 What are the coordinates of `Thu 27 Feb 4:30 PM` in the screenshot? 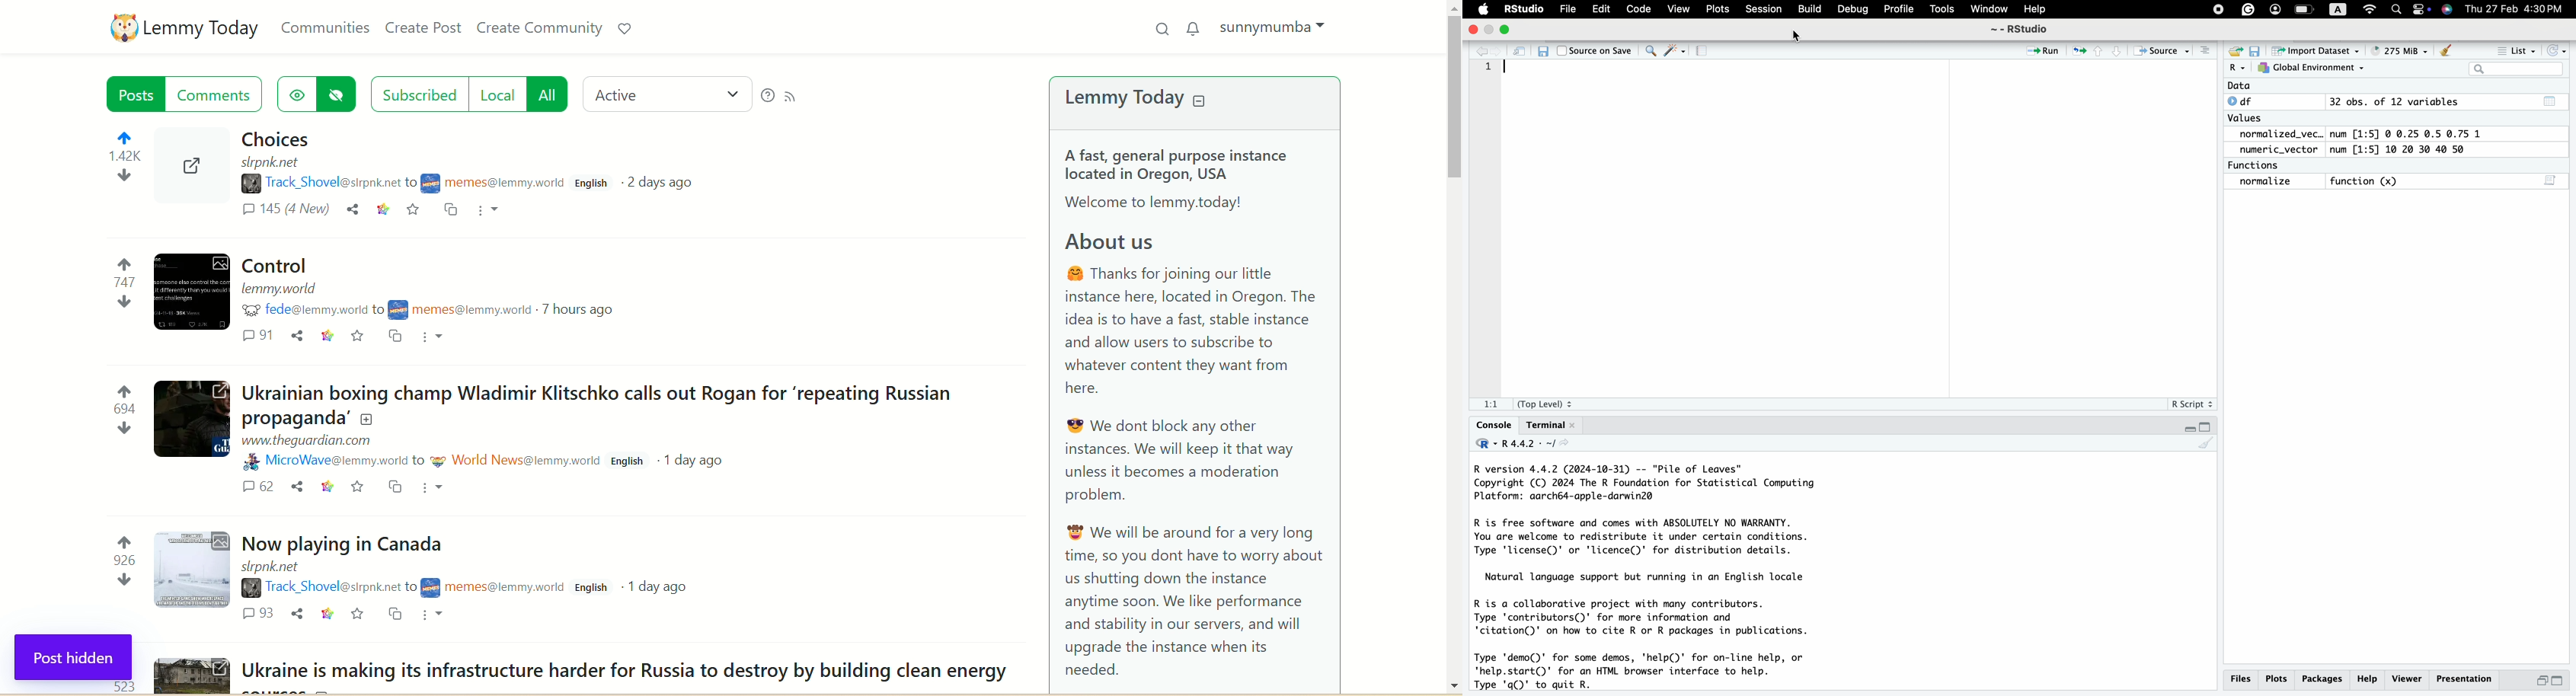 It's located at (2518, 9).